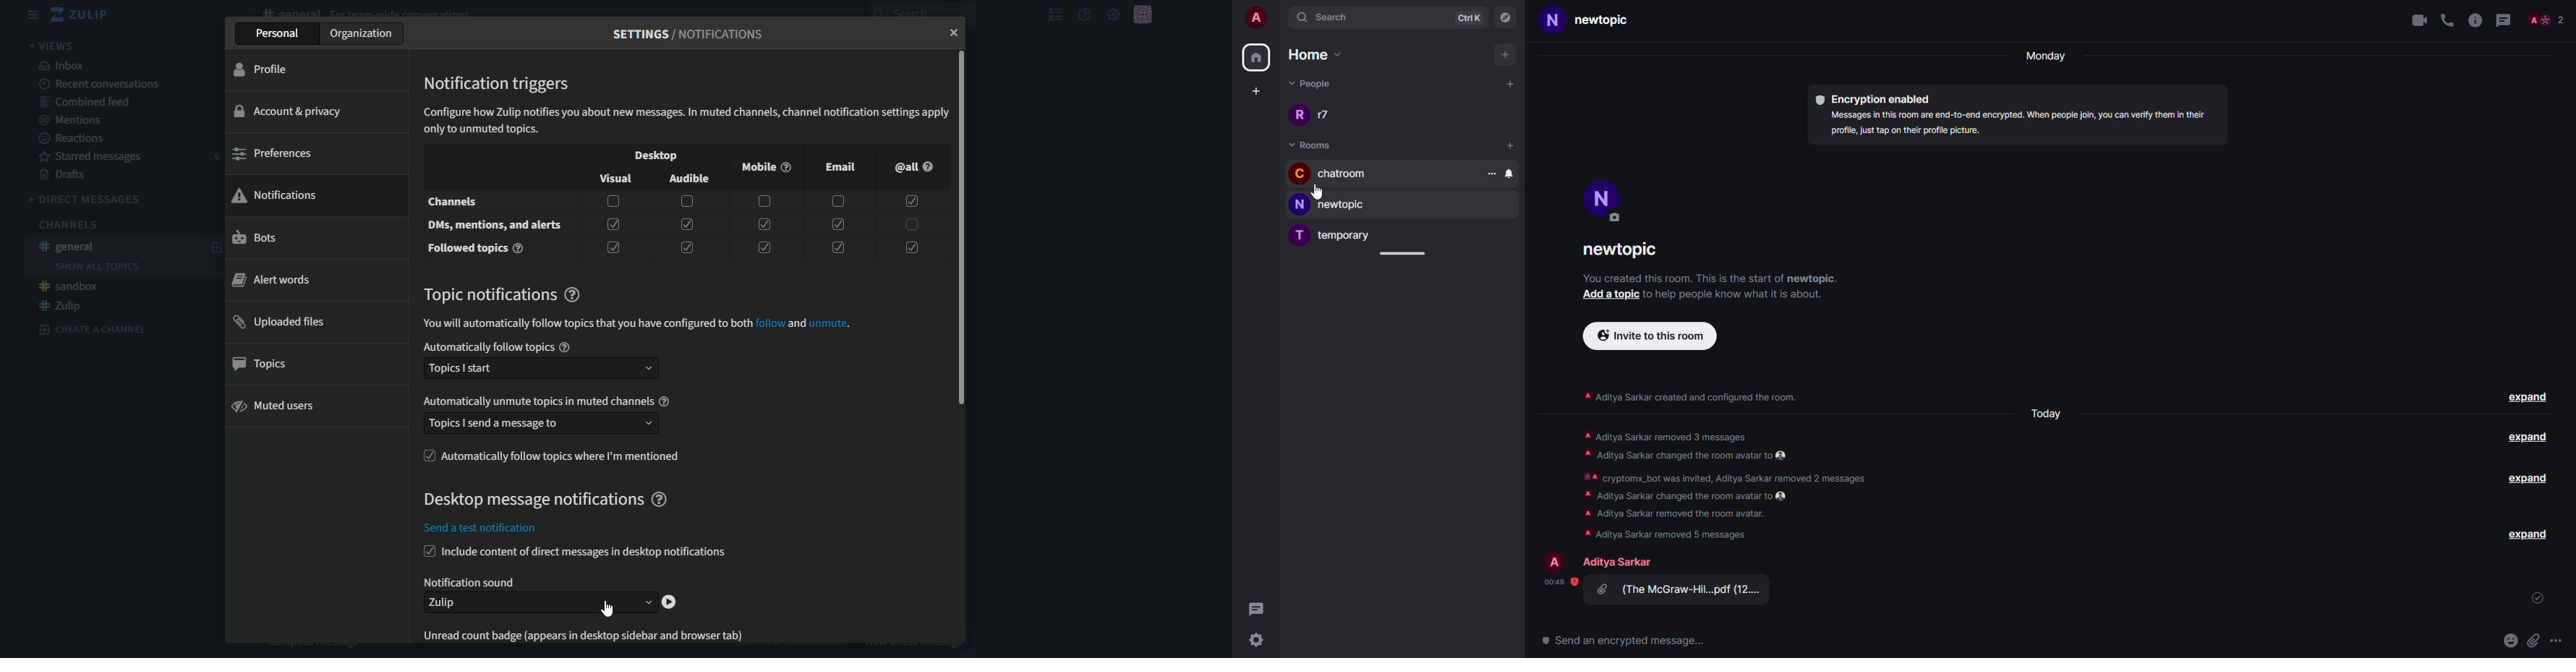  What do you see at coordinates (1507, 55) in the screenshot?
I see `add` at bounding box center [1507, 55].